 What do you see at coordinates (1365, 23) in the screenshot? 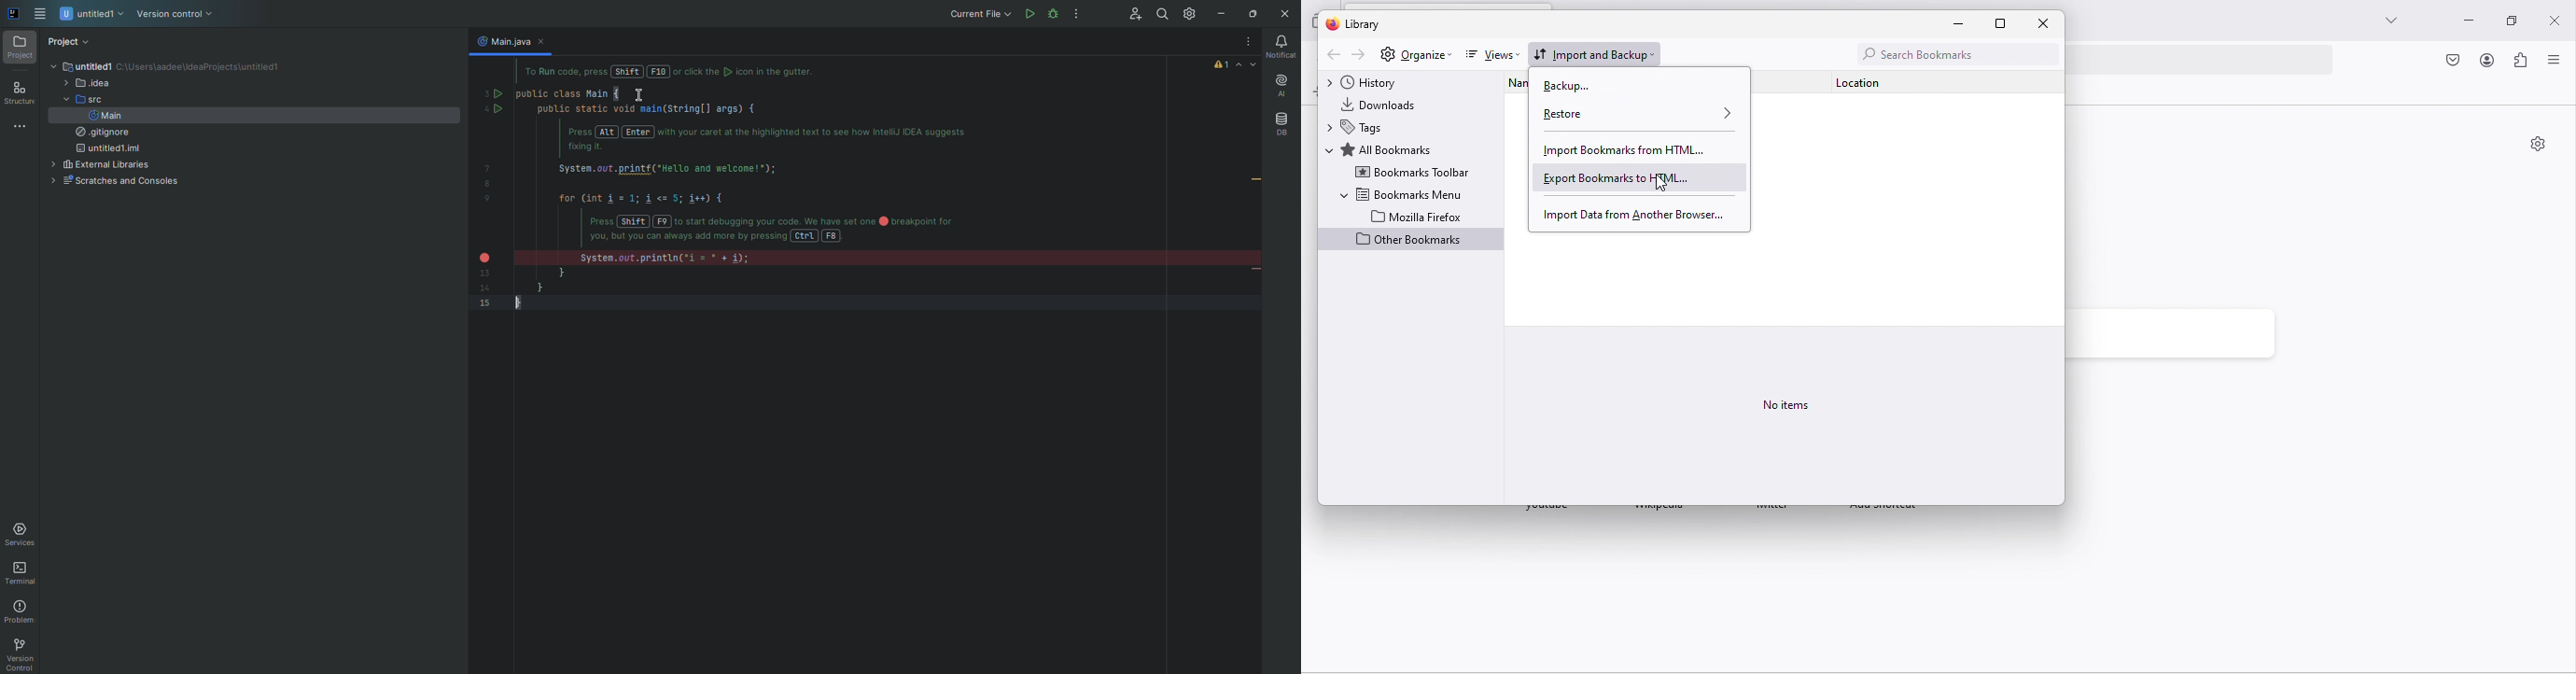
I see `library` at bounding box center [1365, 23].